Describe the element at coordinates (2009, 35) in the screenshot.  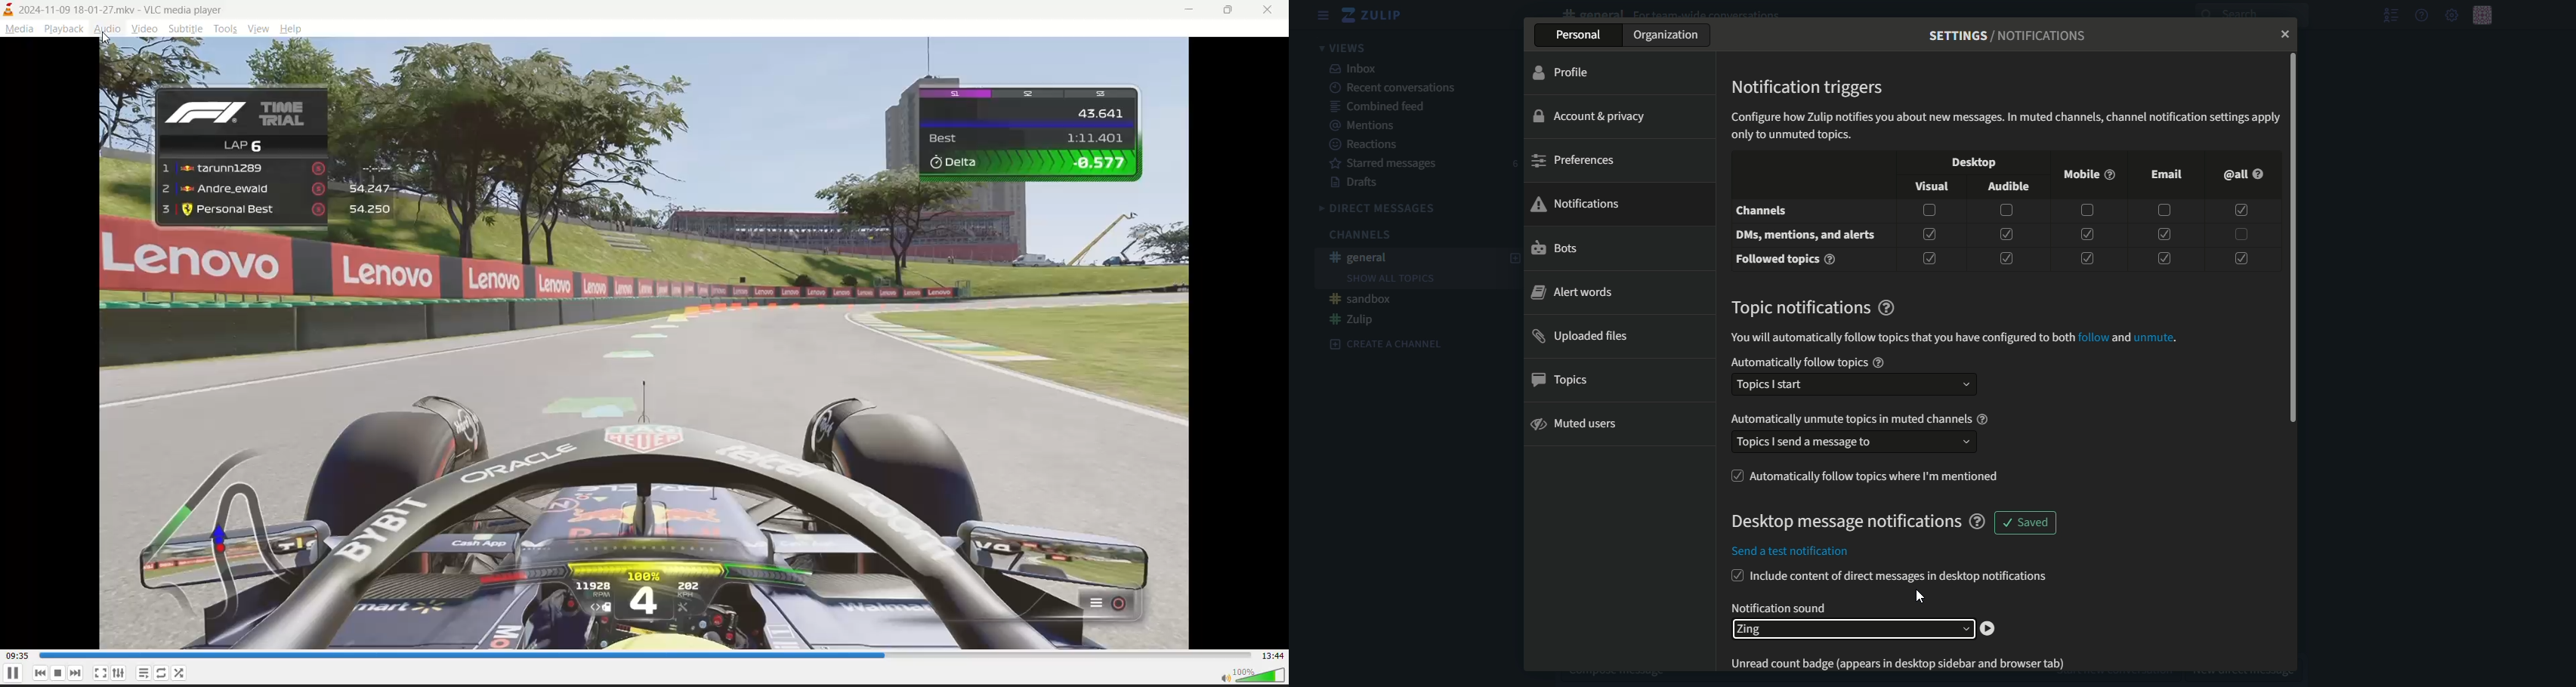
I see `text` at that location.